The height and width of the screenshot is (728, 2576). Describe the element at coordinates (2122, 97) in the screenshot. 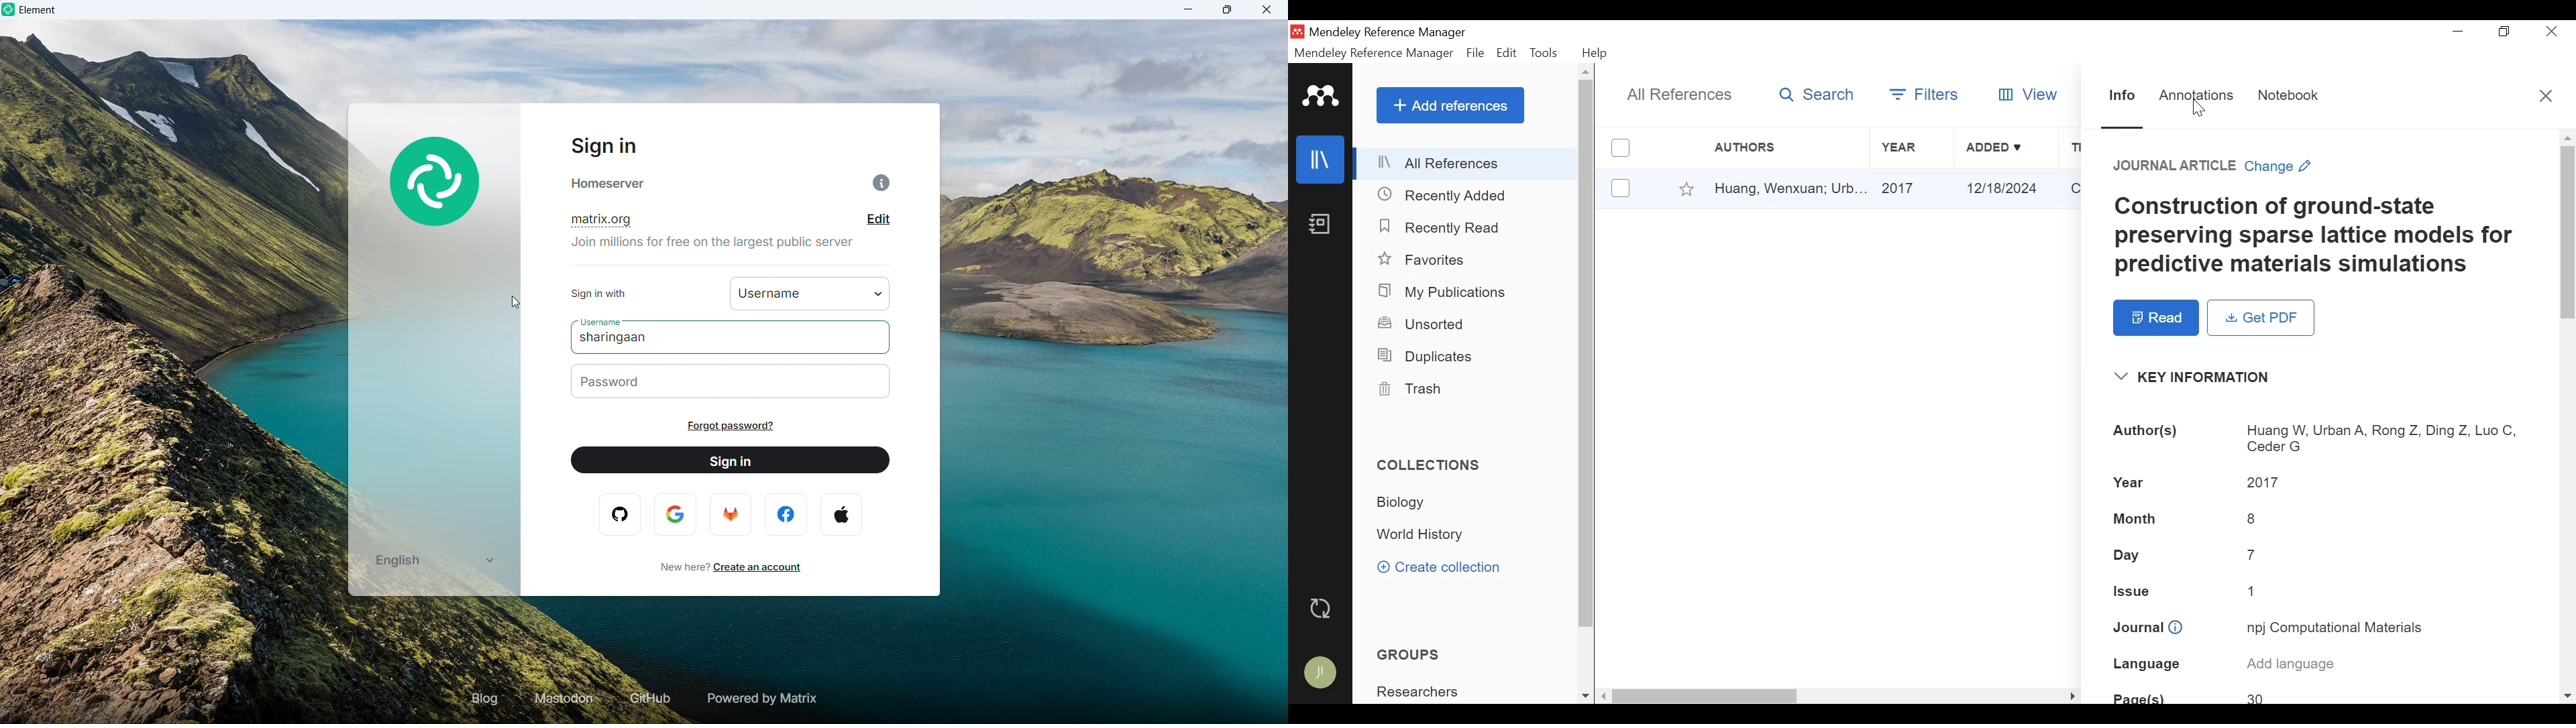

I see `Information` at that location.